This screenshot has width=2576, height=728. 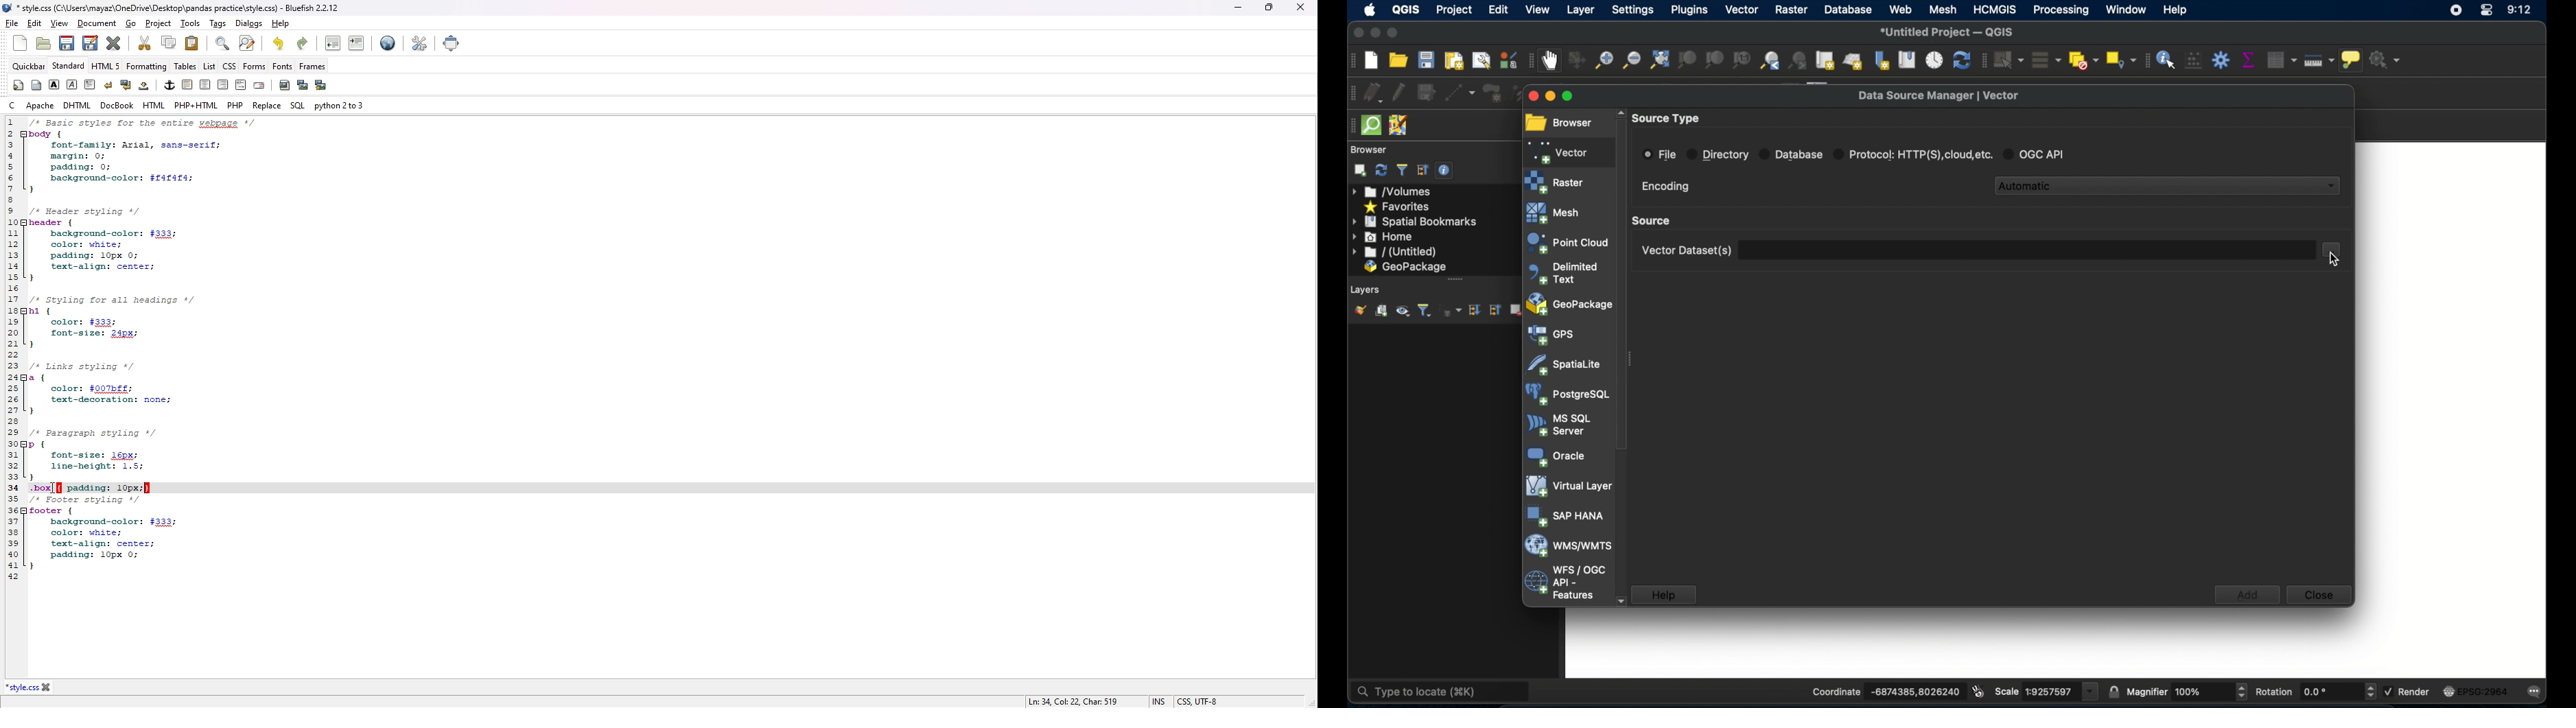 I want to click on php+html, so click(x=198, y=104).